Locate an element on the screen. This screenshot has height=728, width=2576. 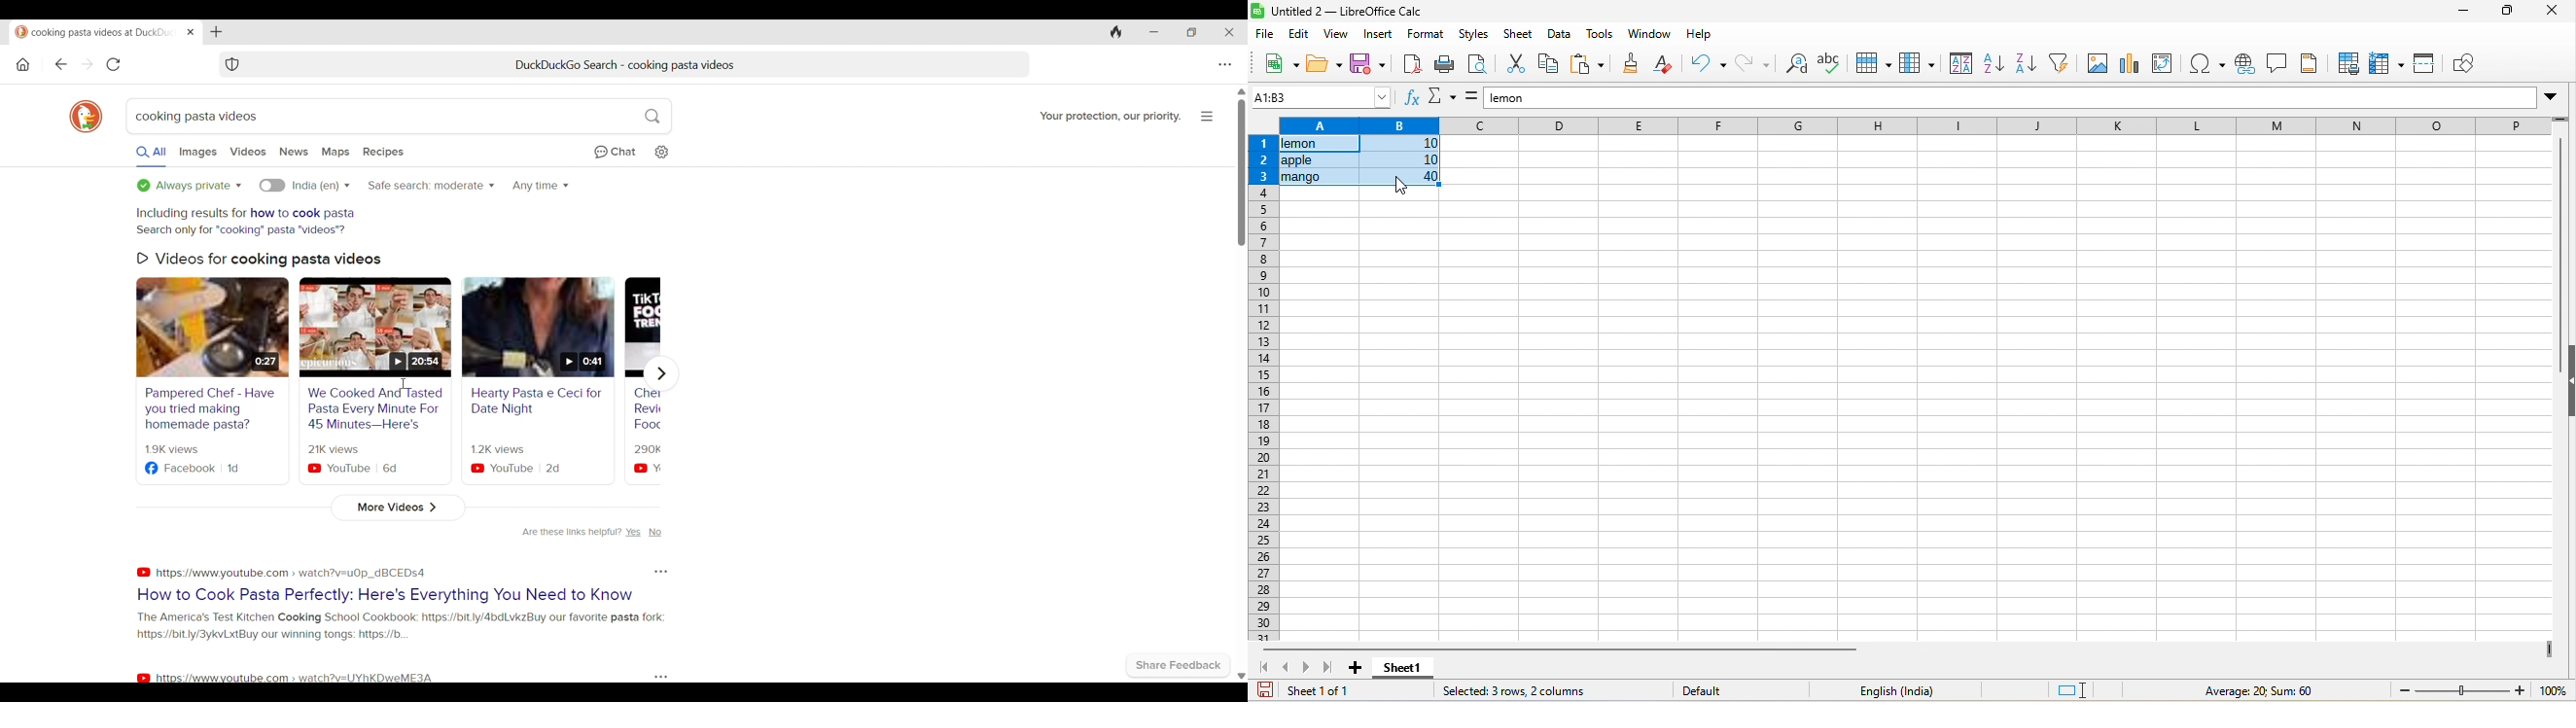
auto filter is located at coordinates (2060, 66).